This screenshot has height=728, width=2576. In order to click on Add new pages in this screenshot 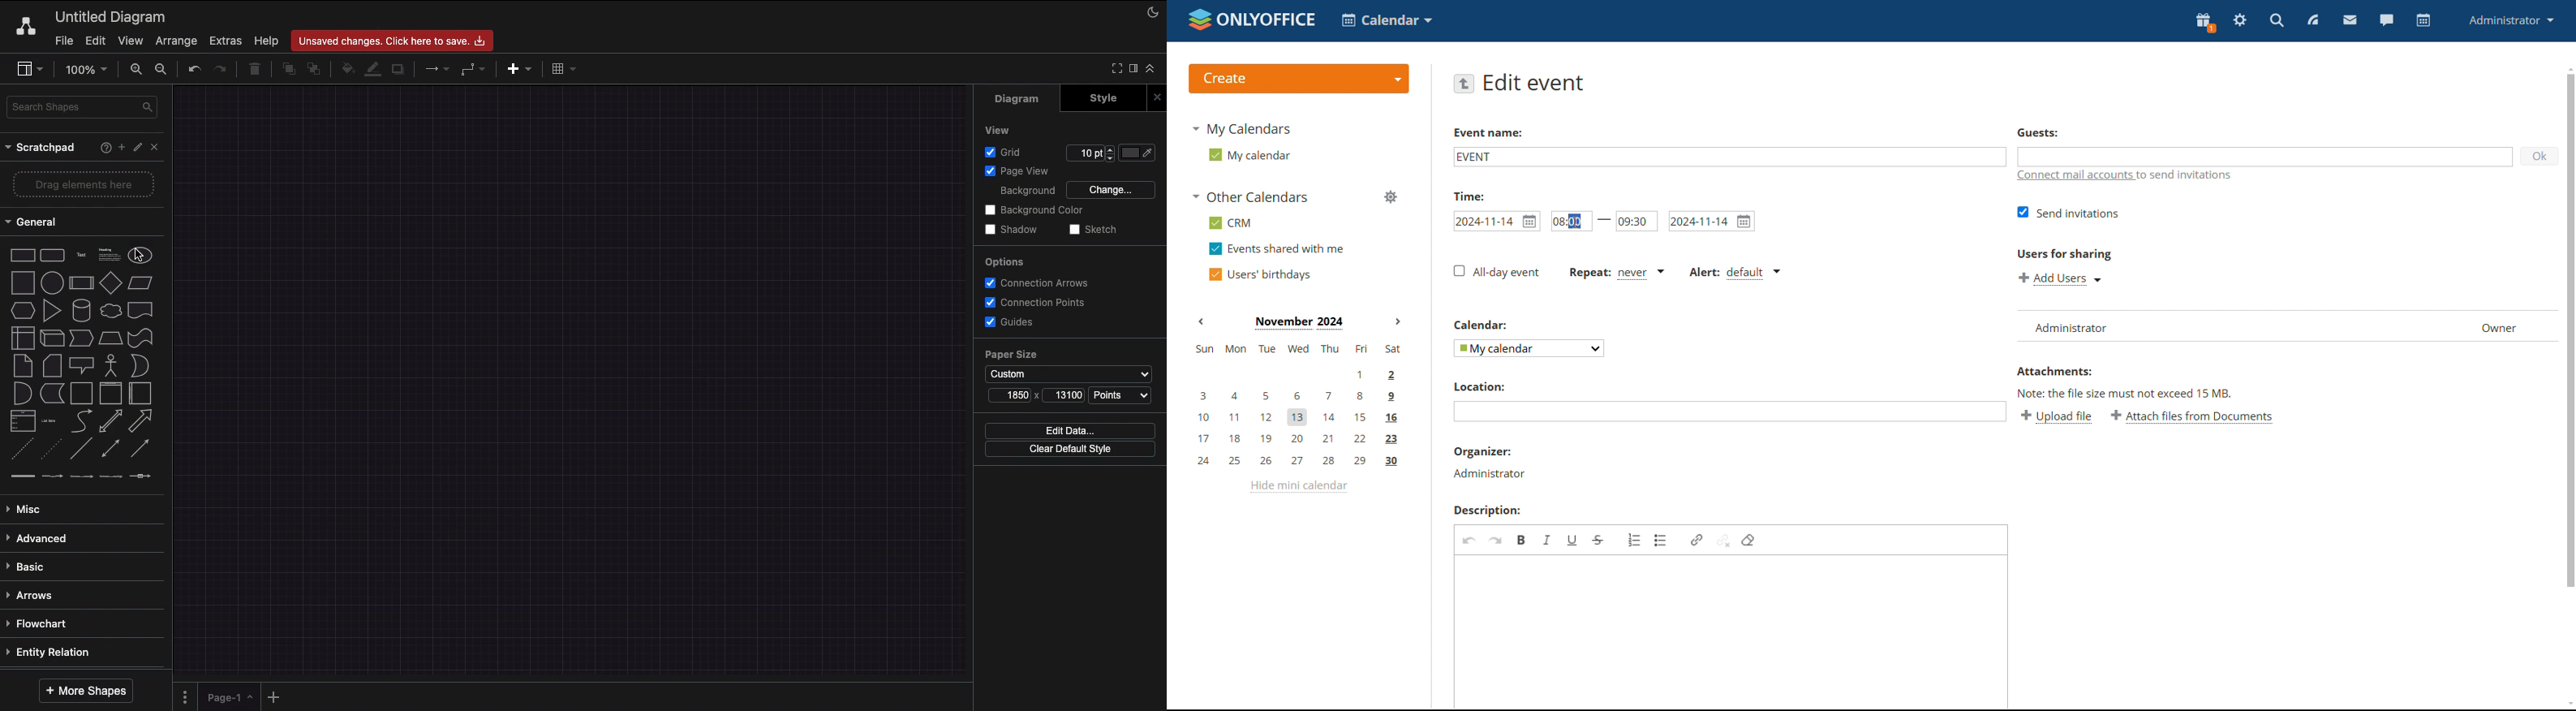, I will do `click(276, 698)`.